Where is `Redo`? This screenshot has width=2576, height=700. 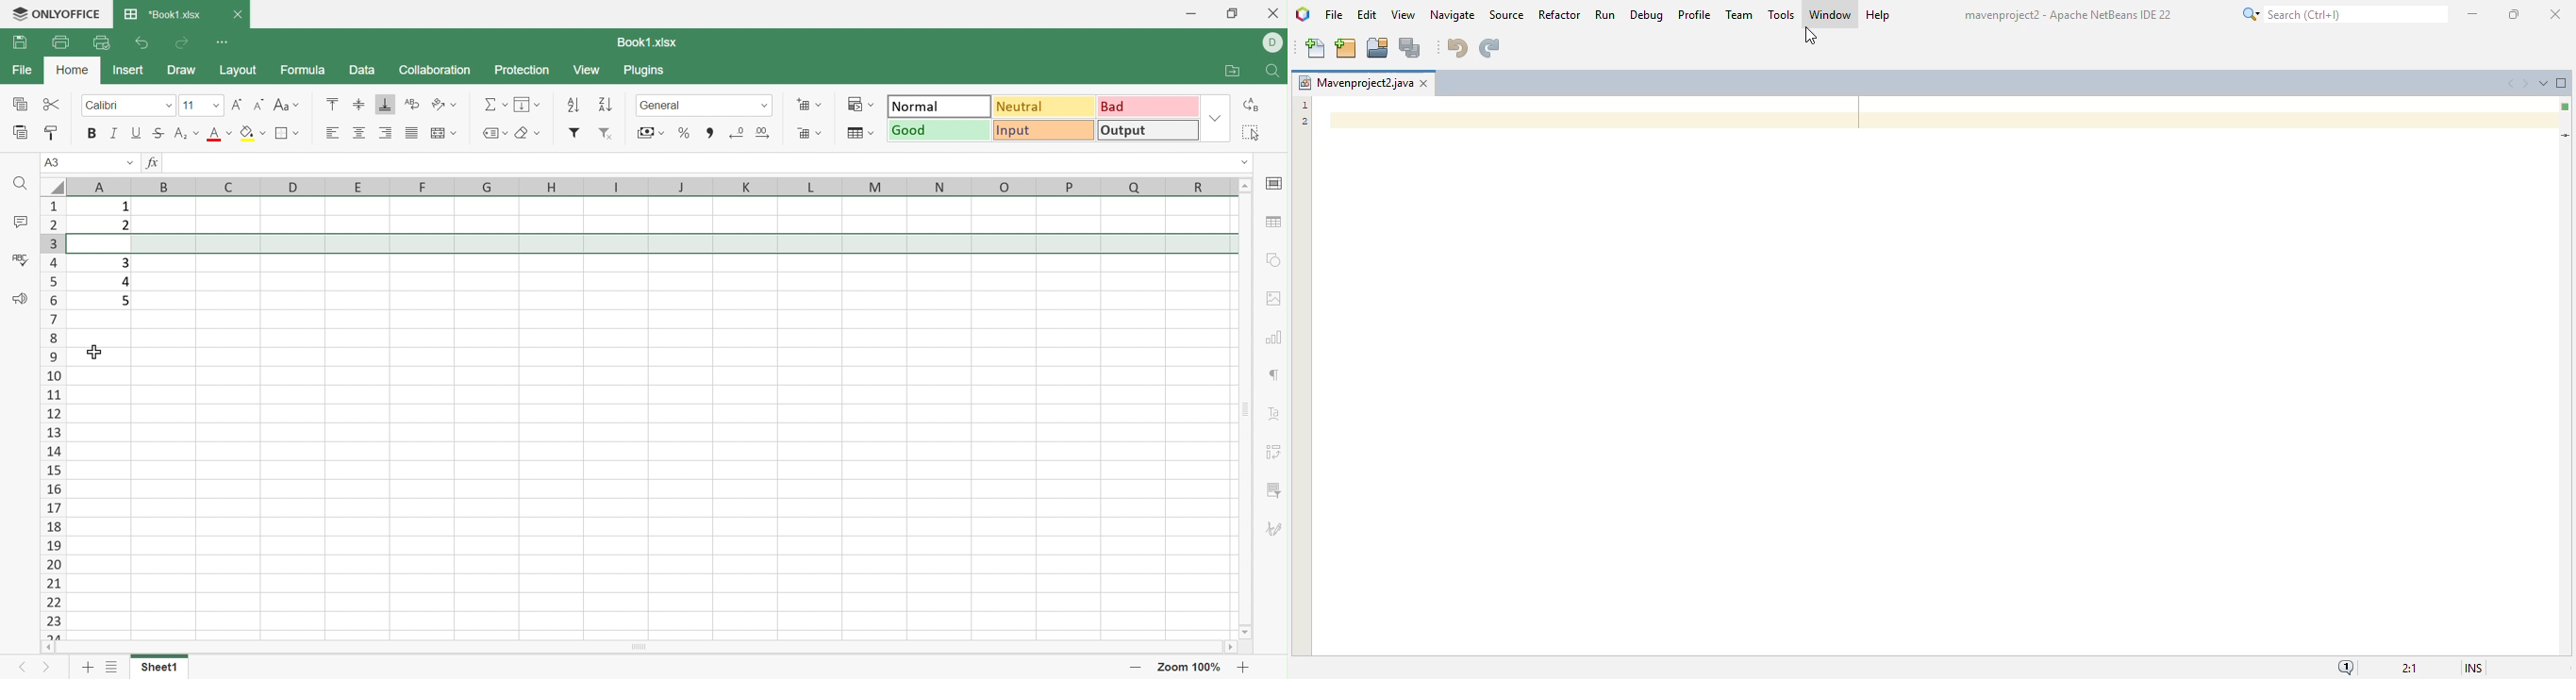 Redo is located at coordinates (183, 42).